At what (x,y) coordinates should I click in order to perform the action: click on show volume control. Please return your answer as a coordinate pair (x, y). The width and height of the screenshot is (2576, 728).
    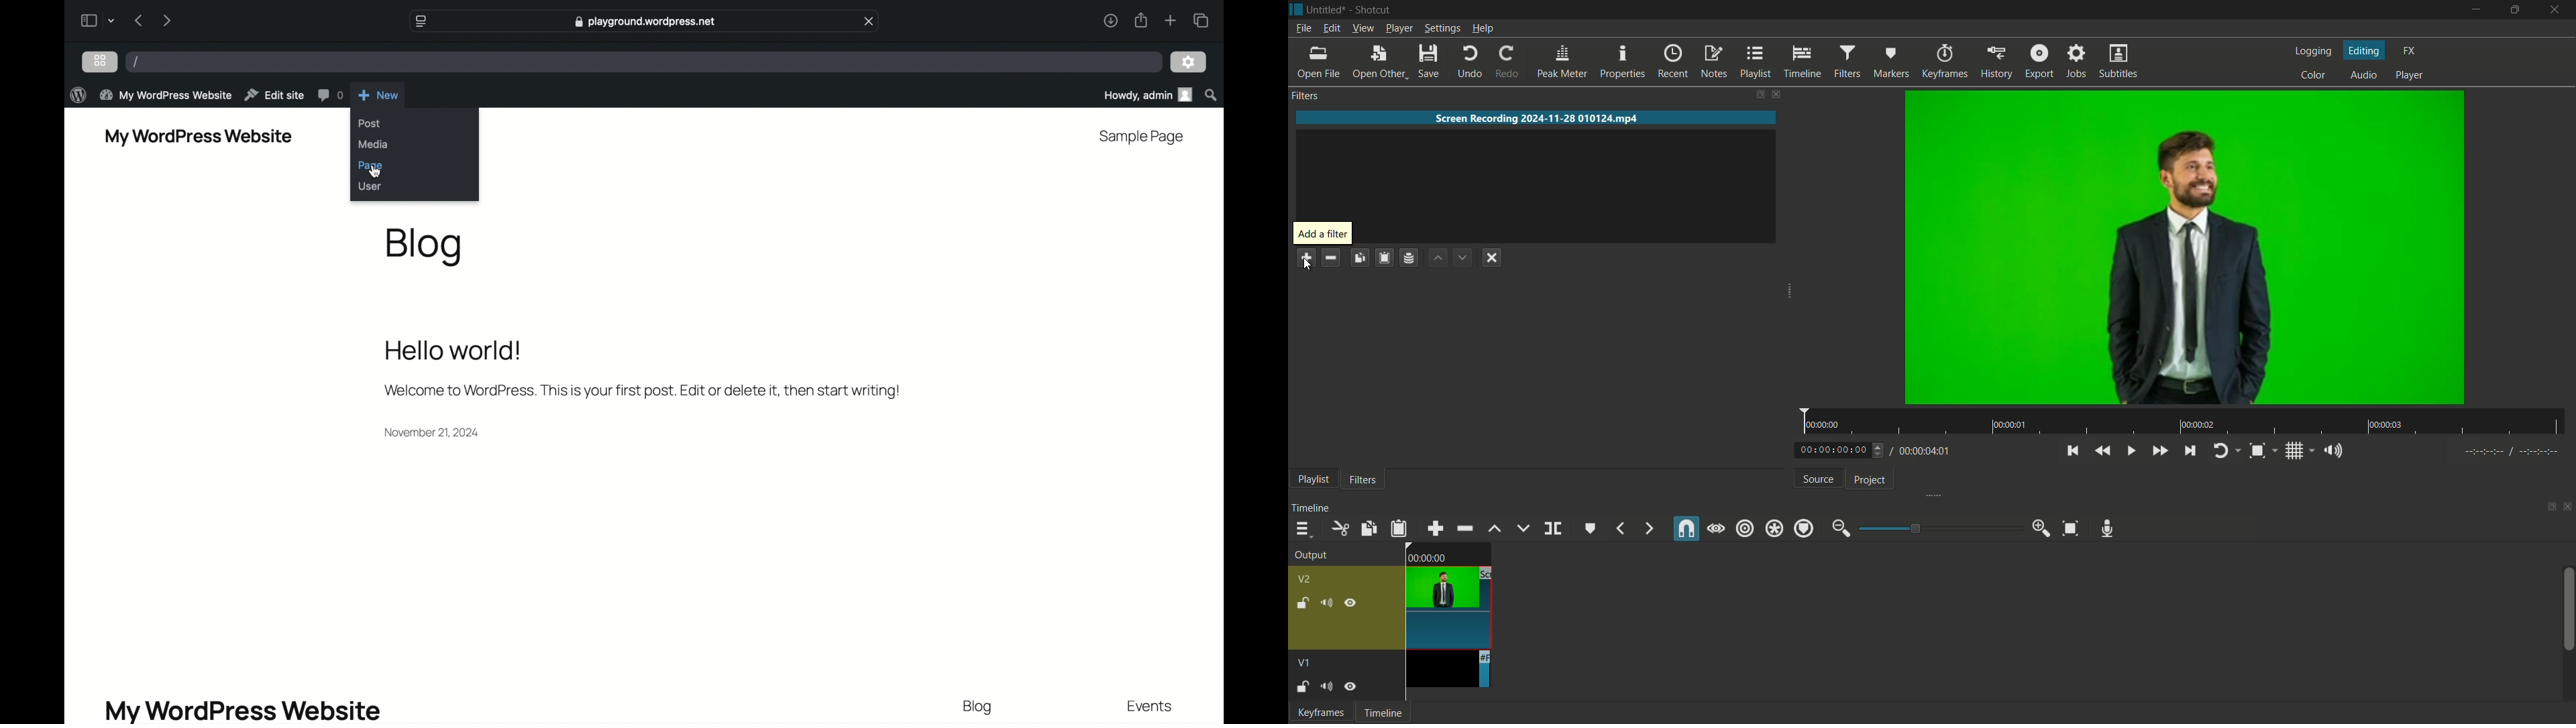
    Looking at the image, I should click on (2329, 450).